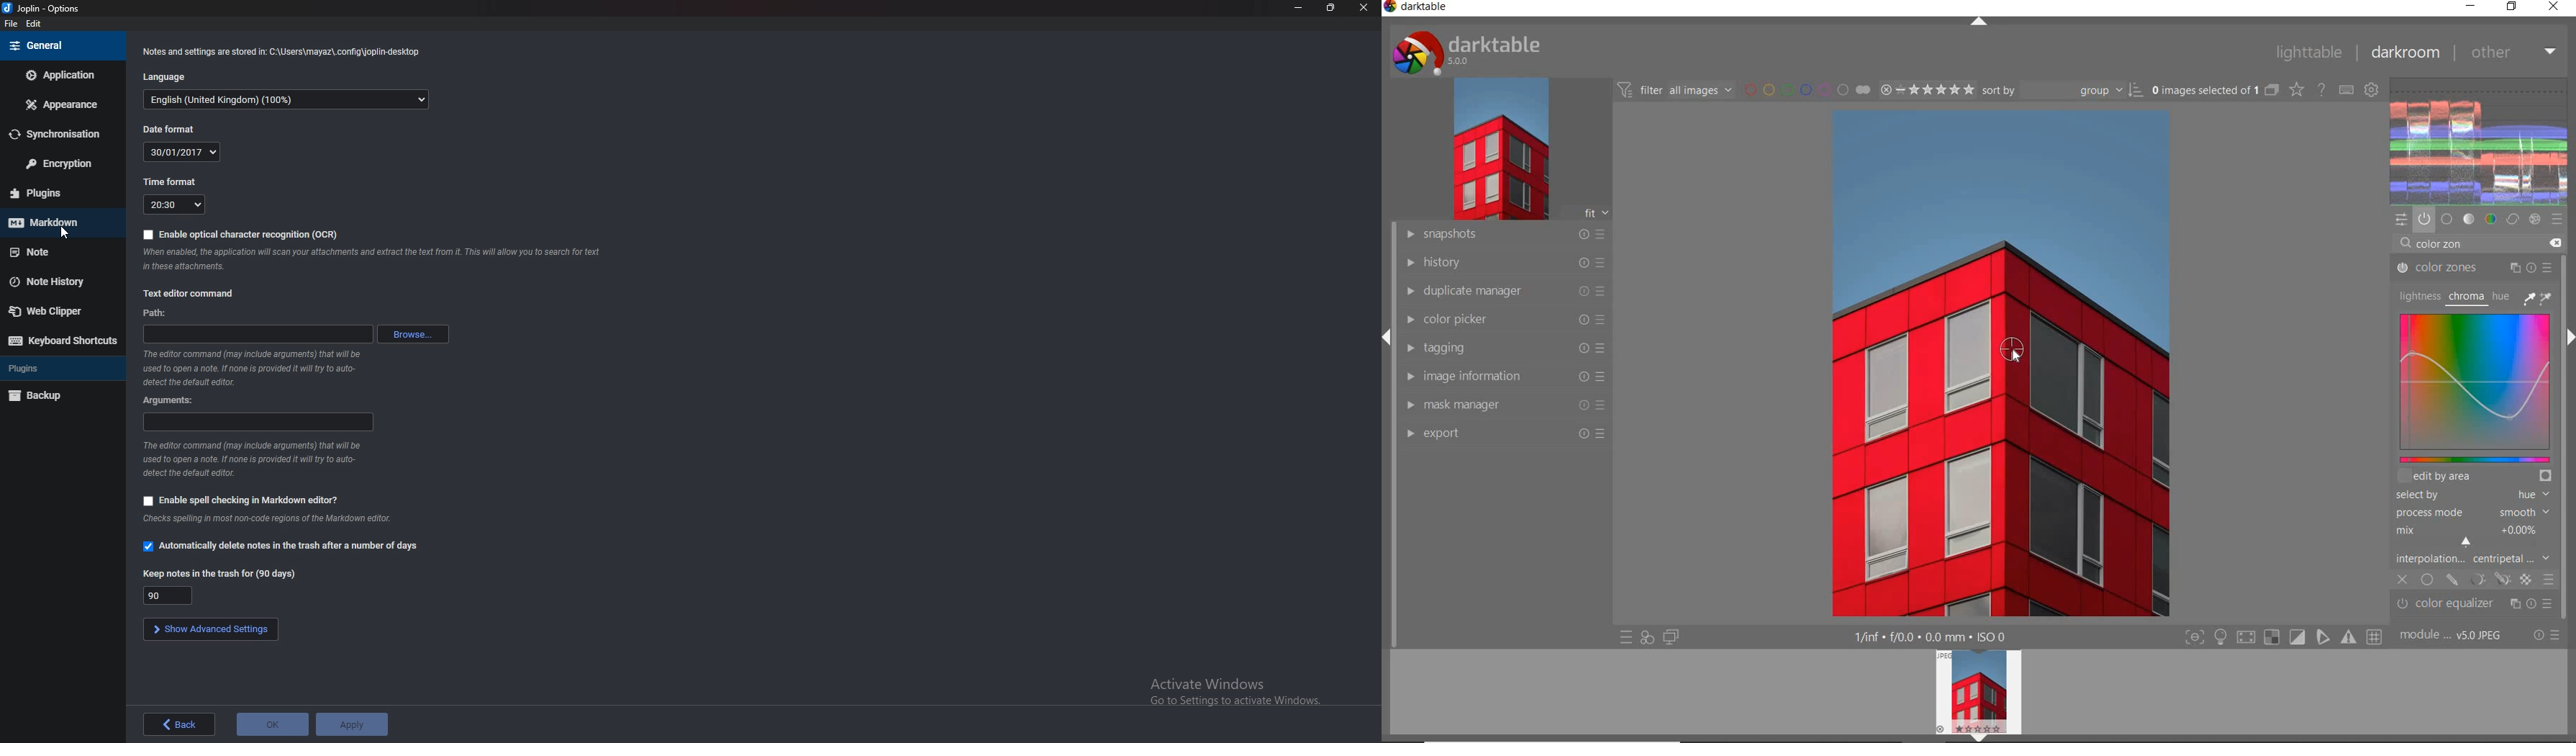 The image size is (2576, 756). I want to click on export, so click(1506, 434).